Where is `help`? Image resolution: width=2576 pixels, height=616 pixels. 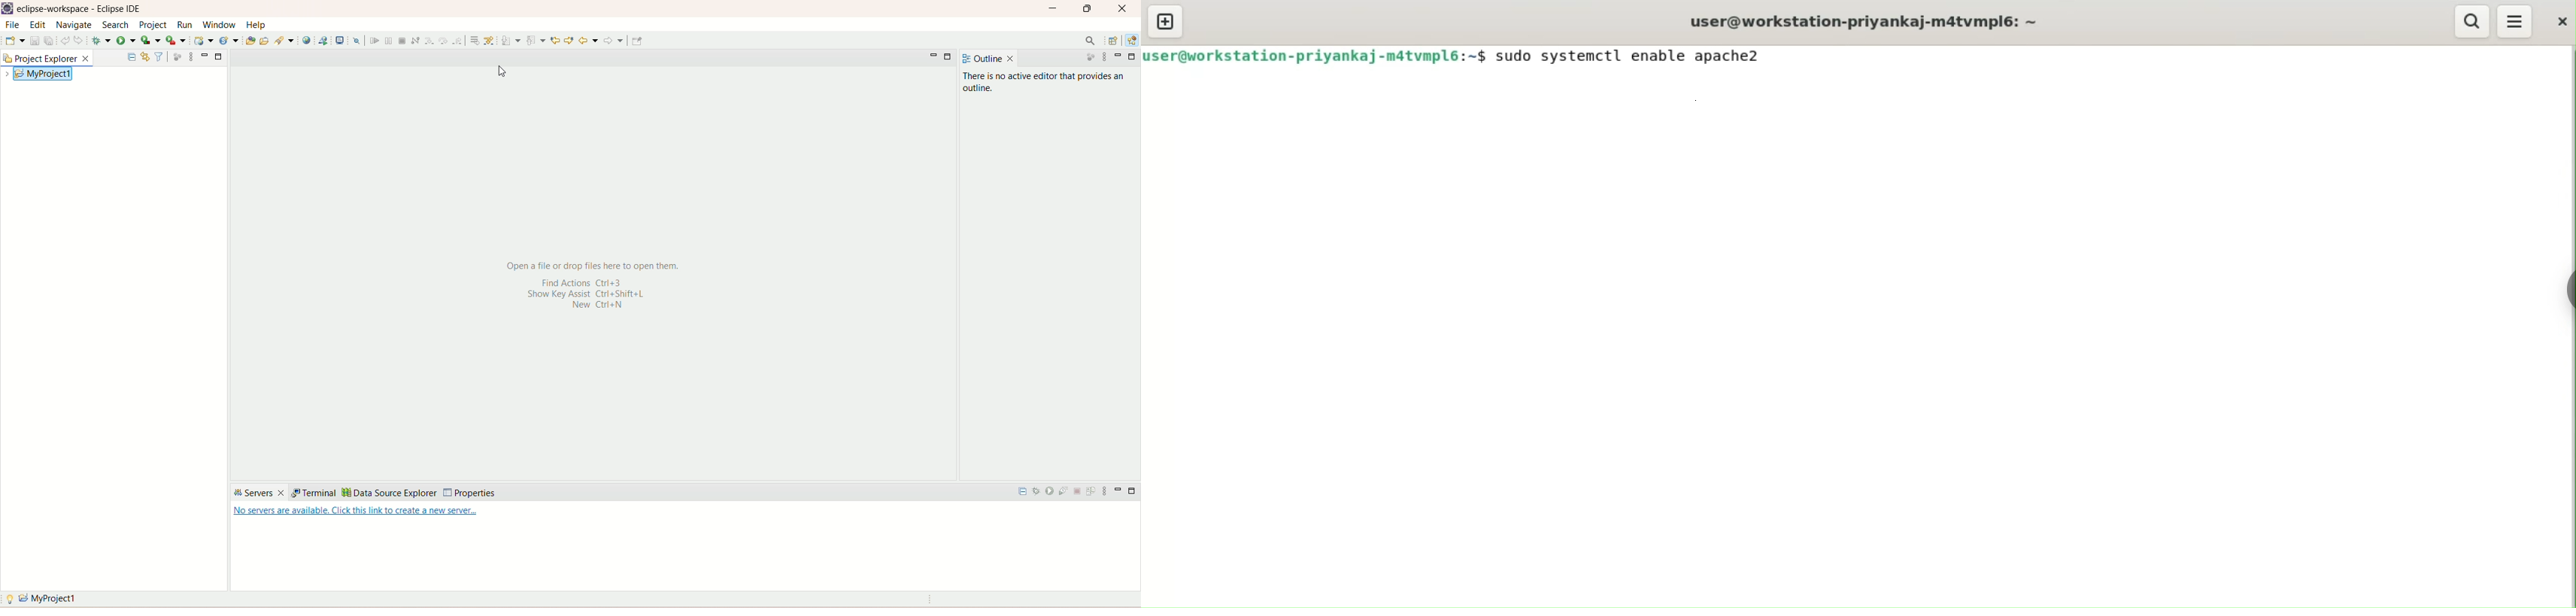 help is located at coordinates (255, 25).